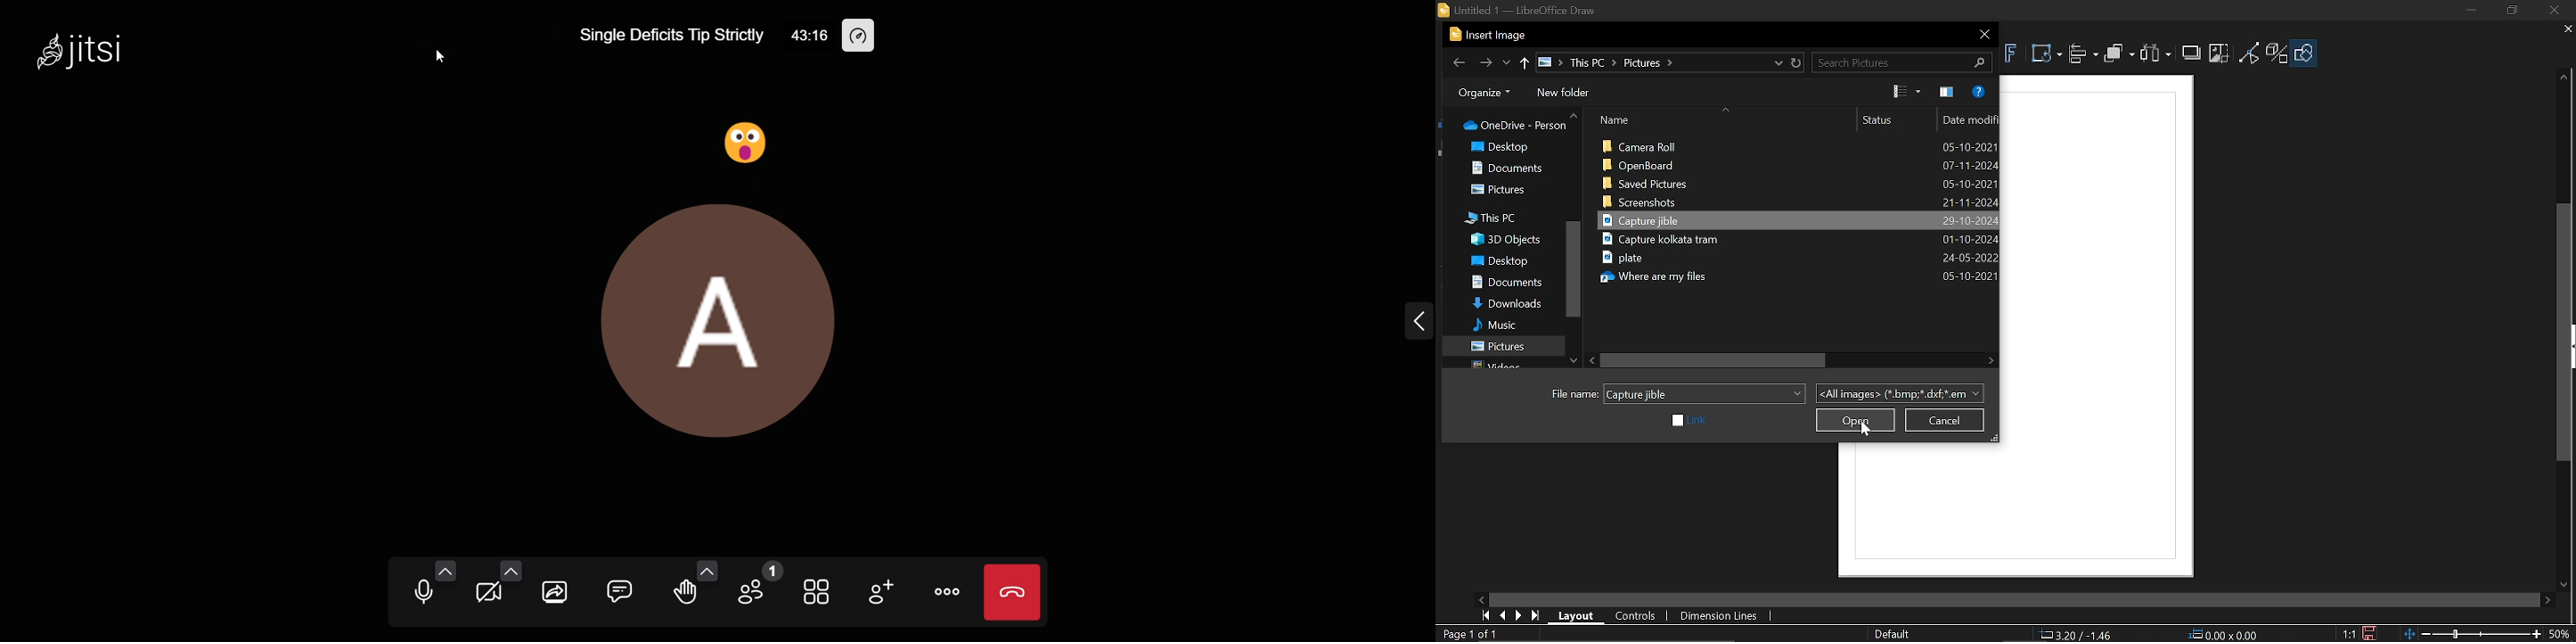 Image resolution: width=2576 pixels, height=644 pixels. What do you see at coordinates (1535, 616) in the screenshot?
I see `Last page` at bounding box center [1535, 616].